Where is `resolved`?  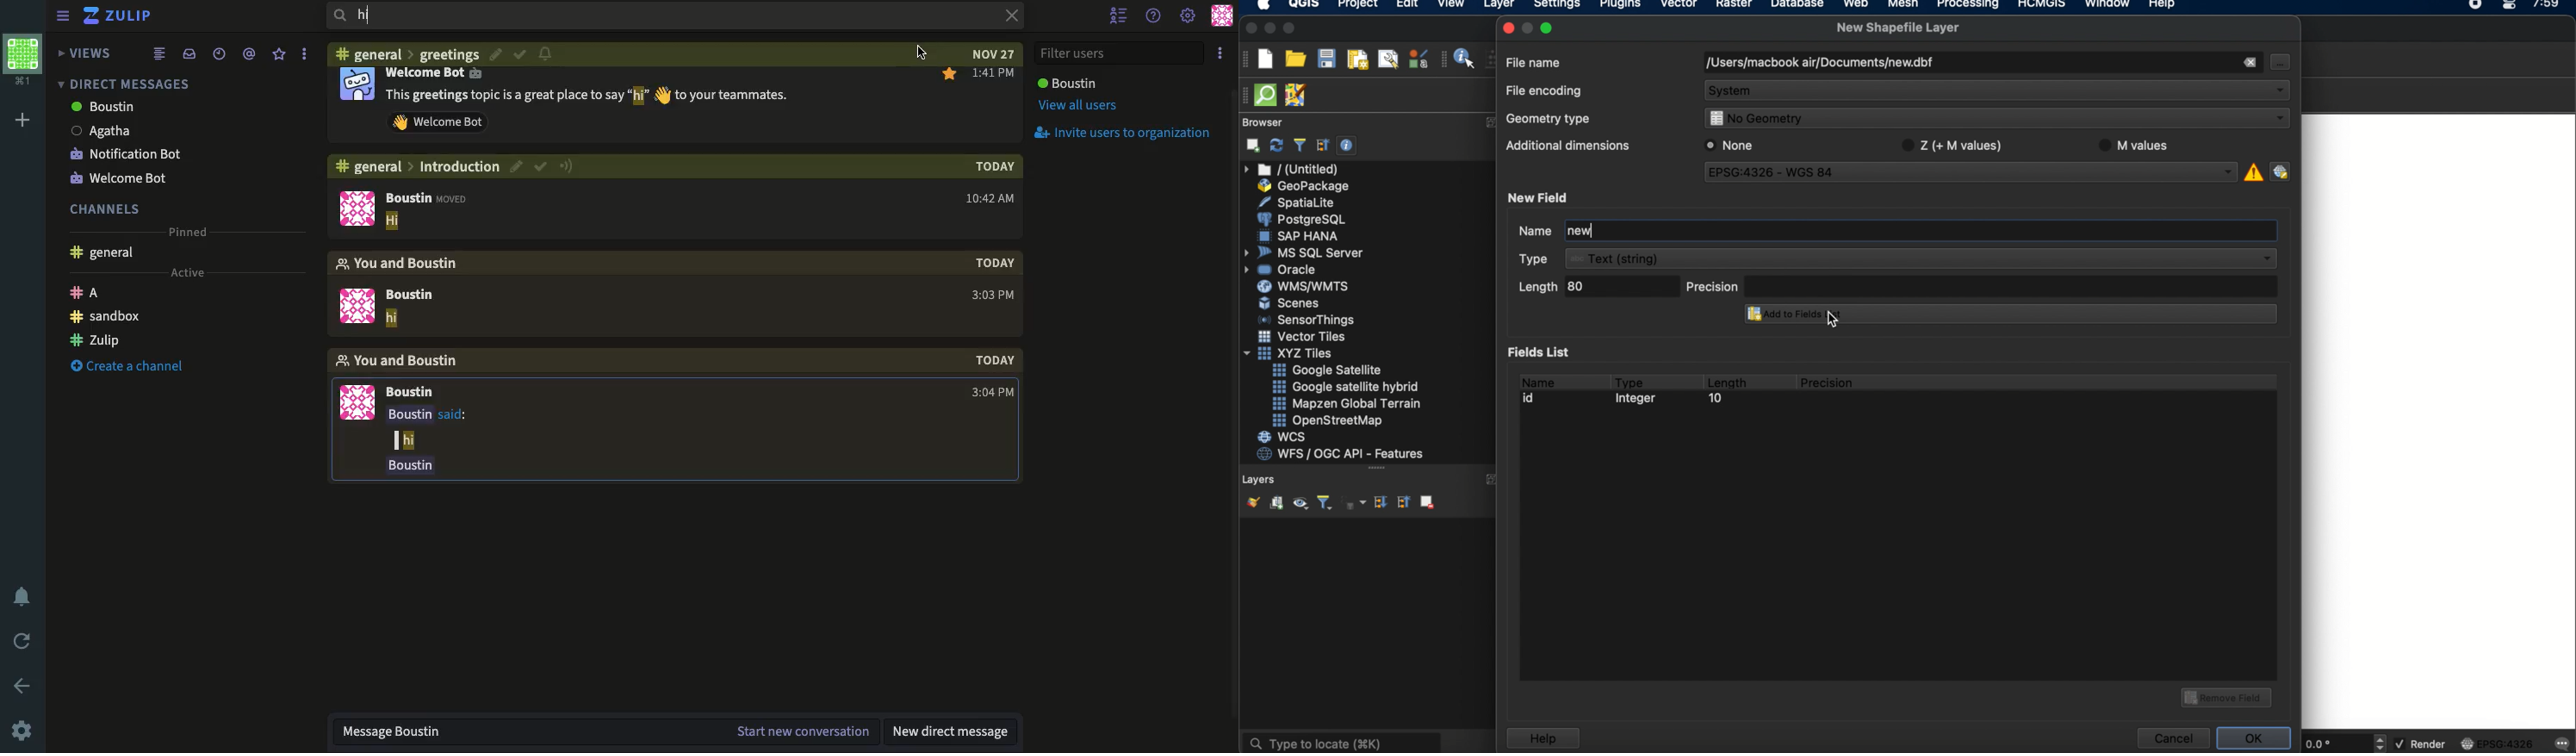 resolved is located at coordinates (542, 166).